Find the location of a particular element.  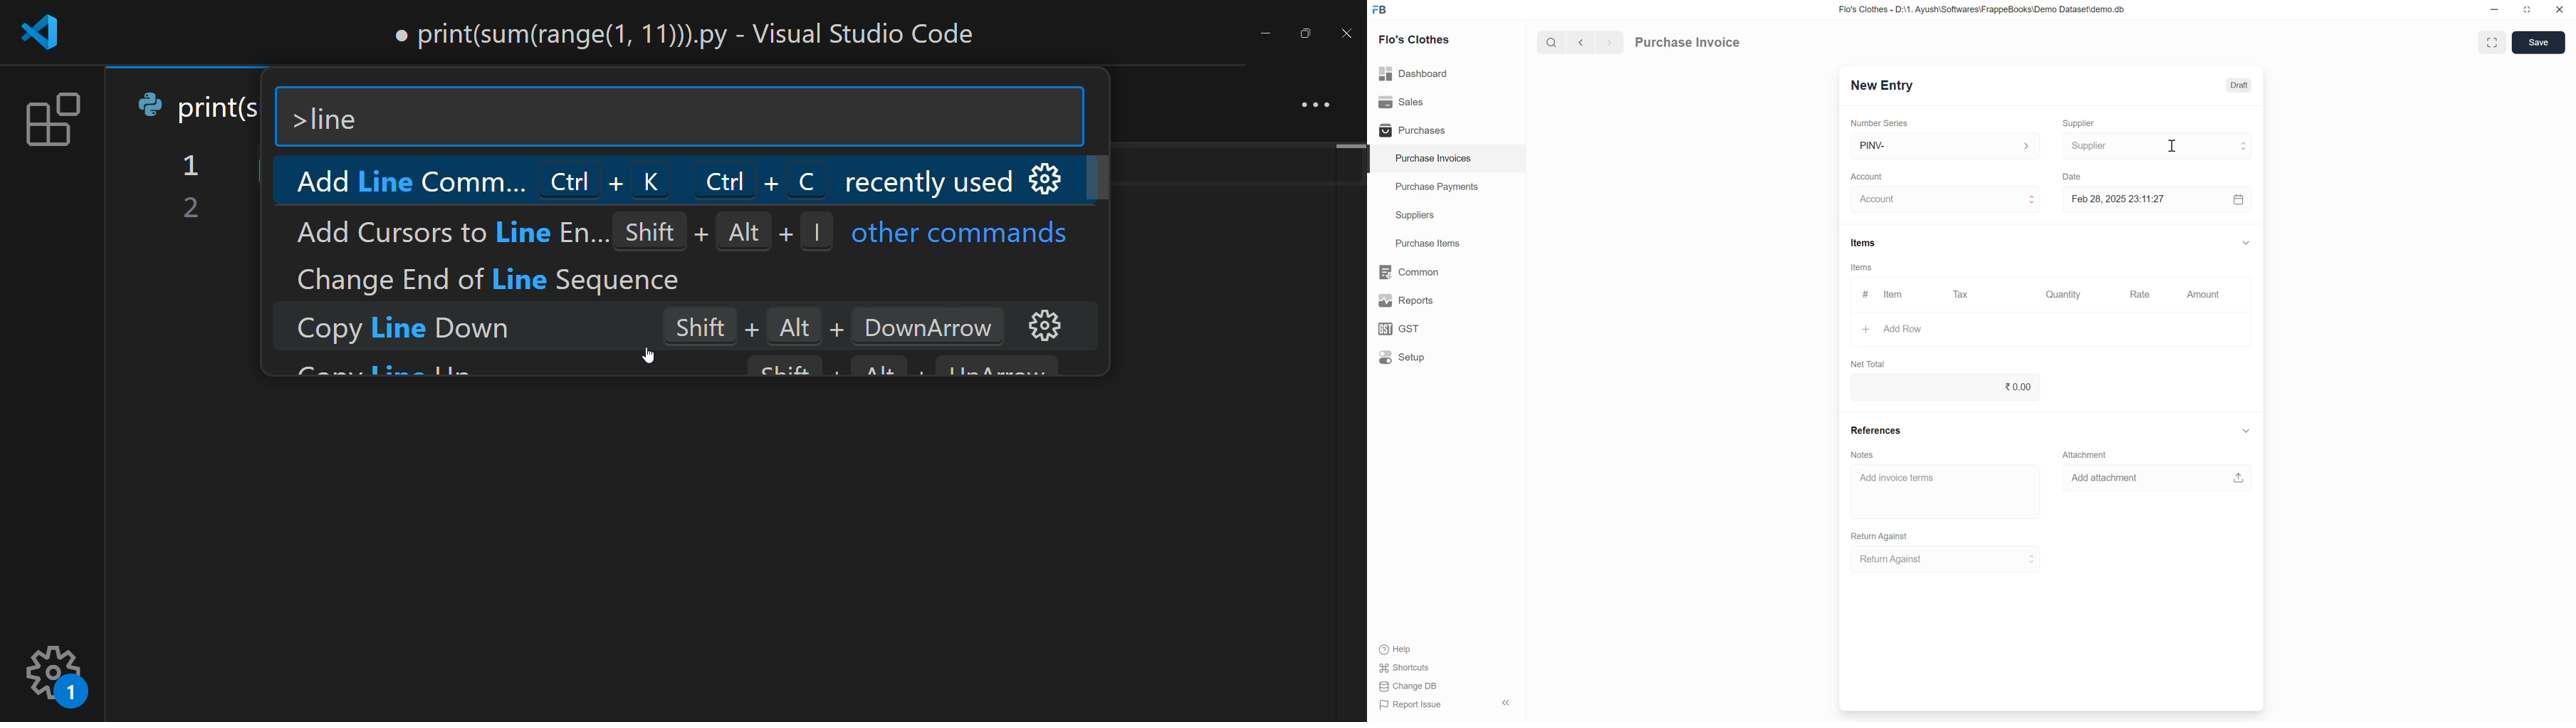

minimize is located at coordinates (1265, 31).